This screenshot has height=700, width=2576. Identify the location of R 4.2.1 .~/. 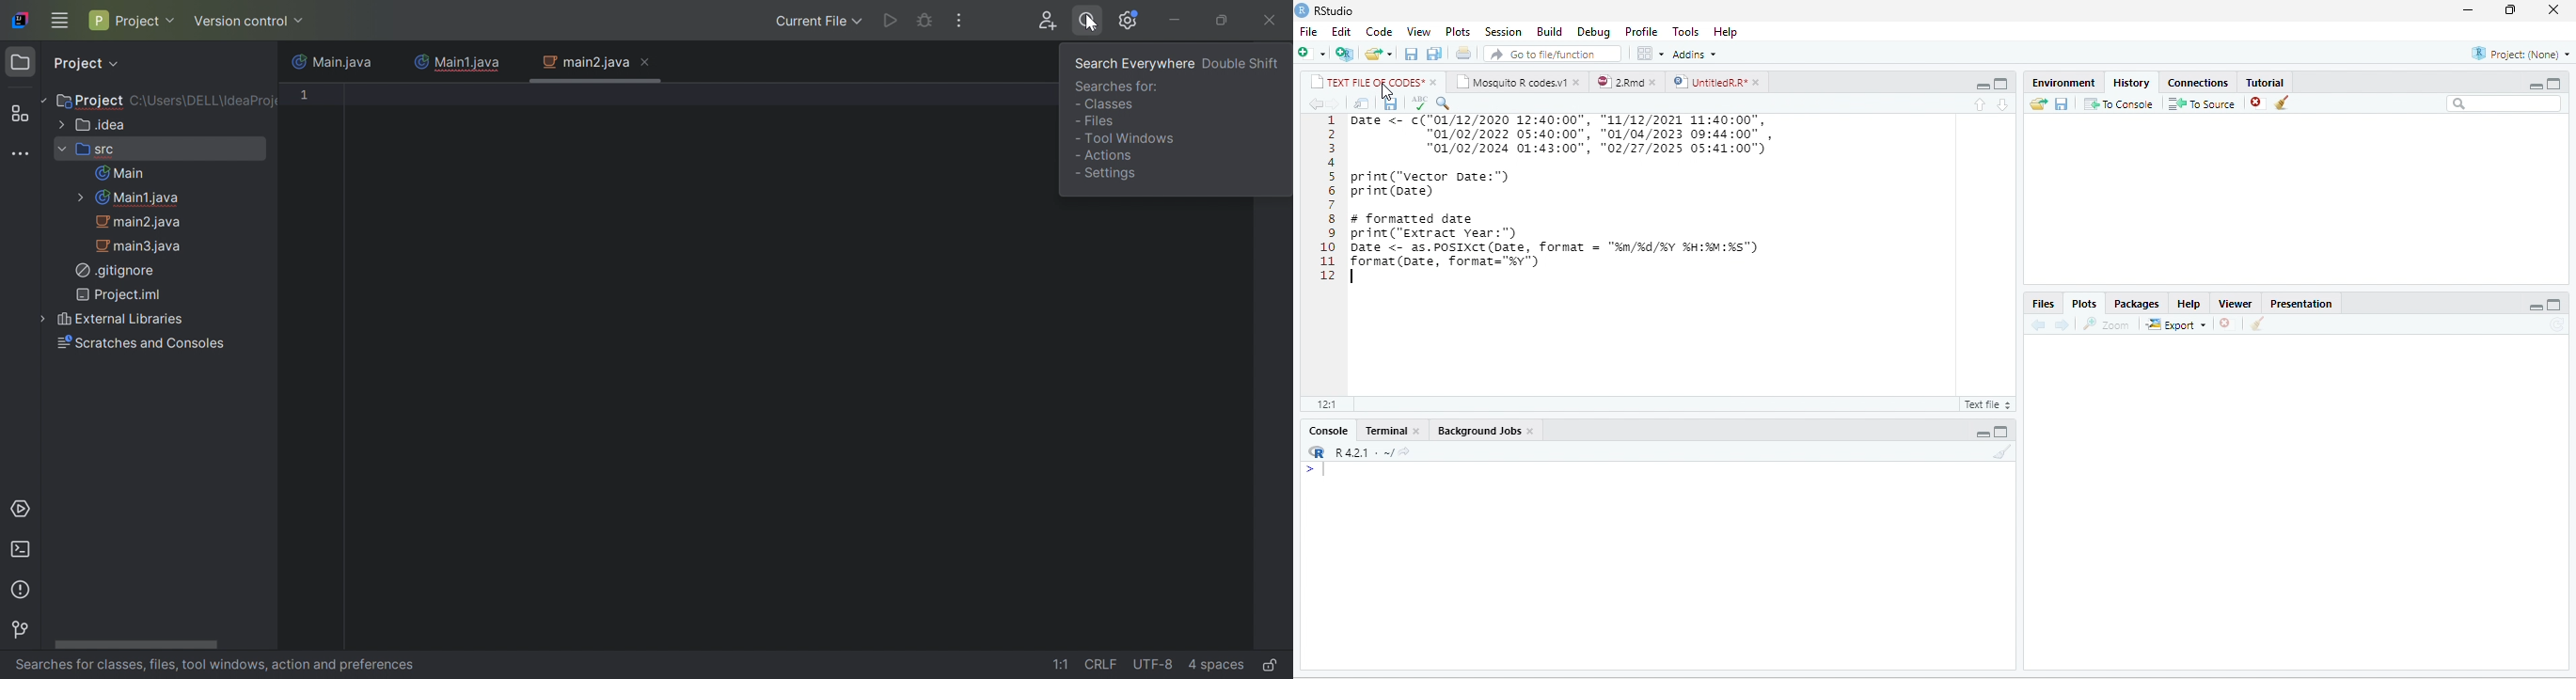
(1360, 452).